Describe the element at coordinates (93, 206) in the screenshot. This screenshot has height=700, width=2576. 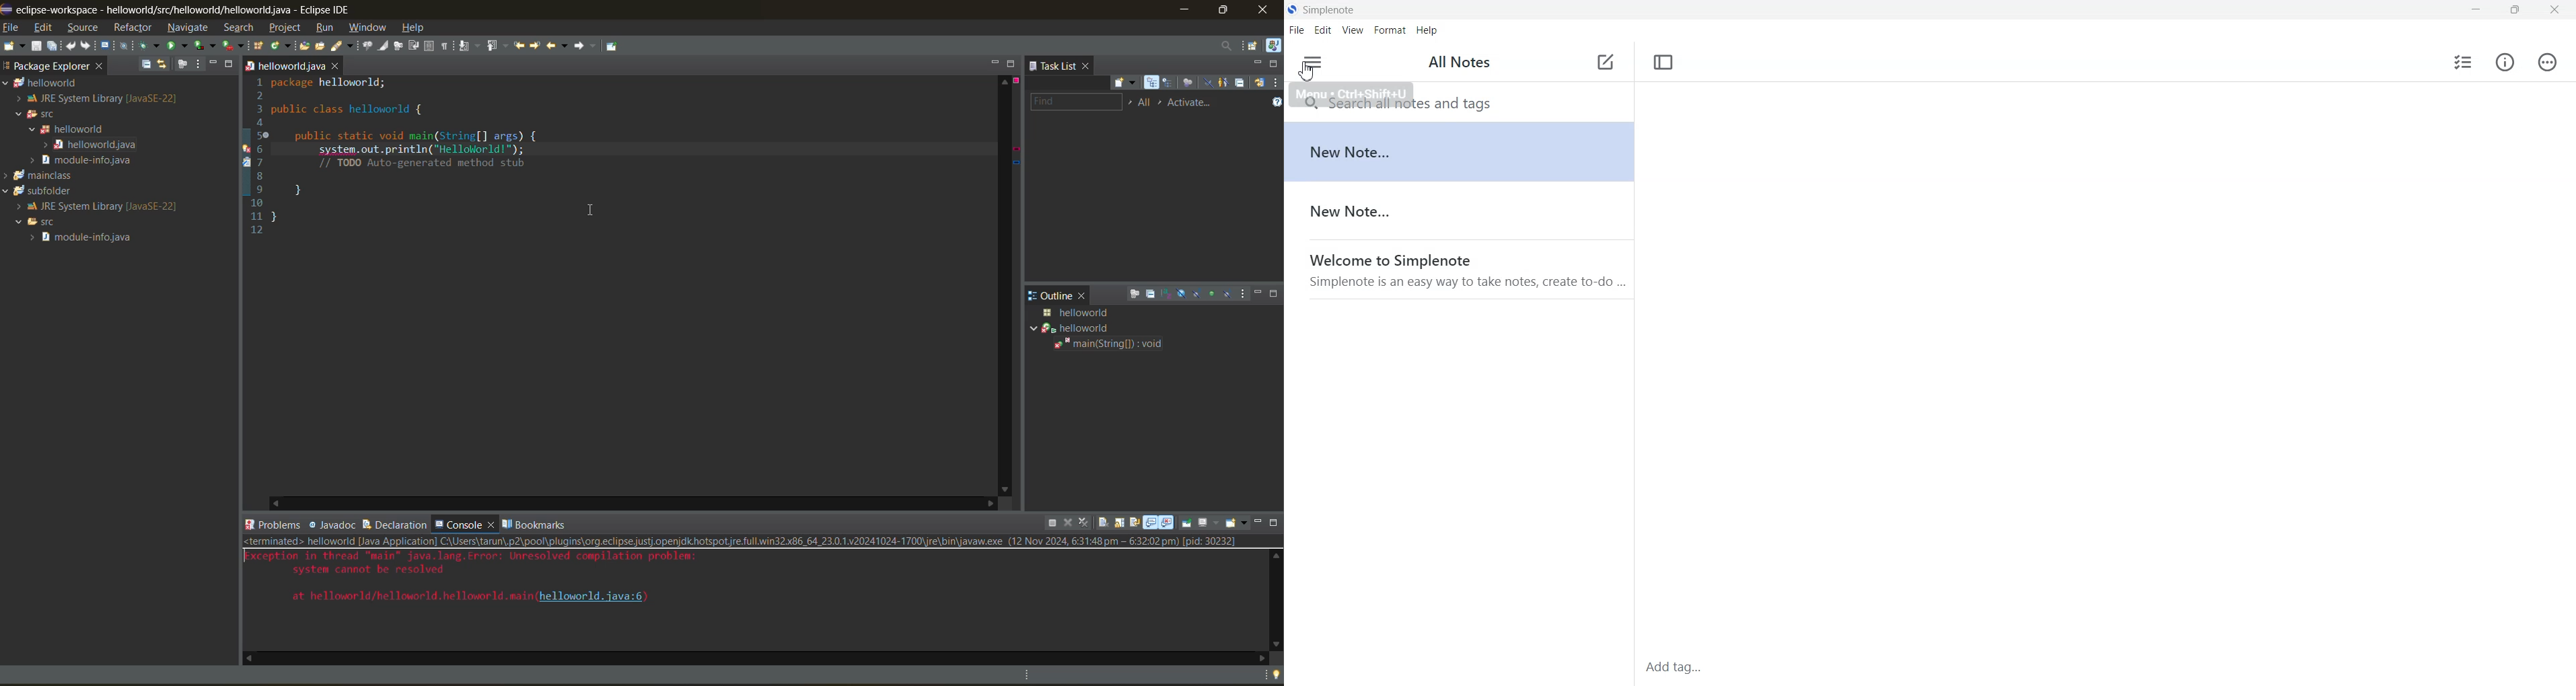
I see `JRE System Library[Java SE-22]` at that location.